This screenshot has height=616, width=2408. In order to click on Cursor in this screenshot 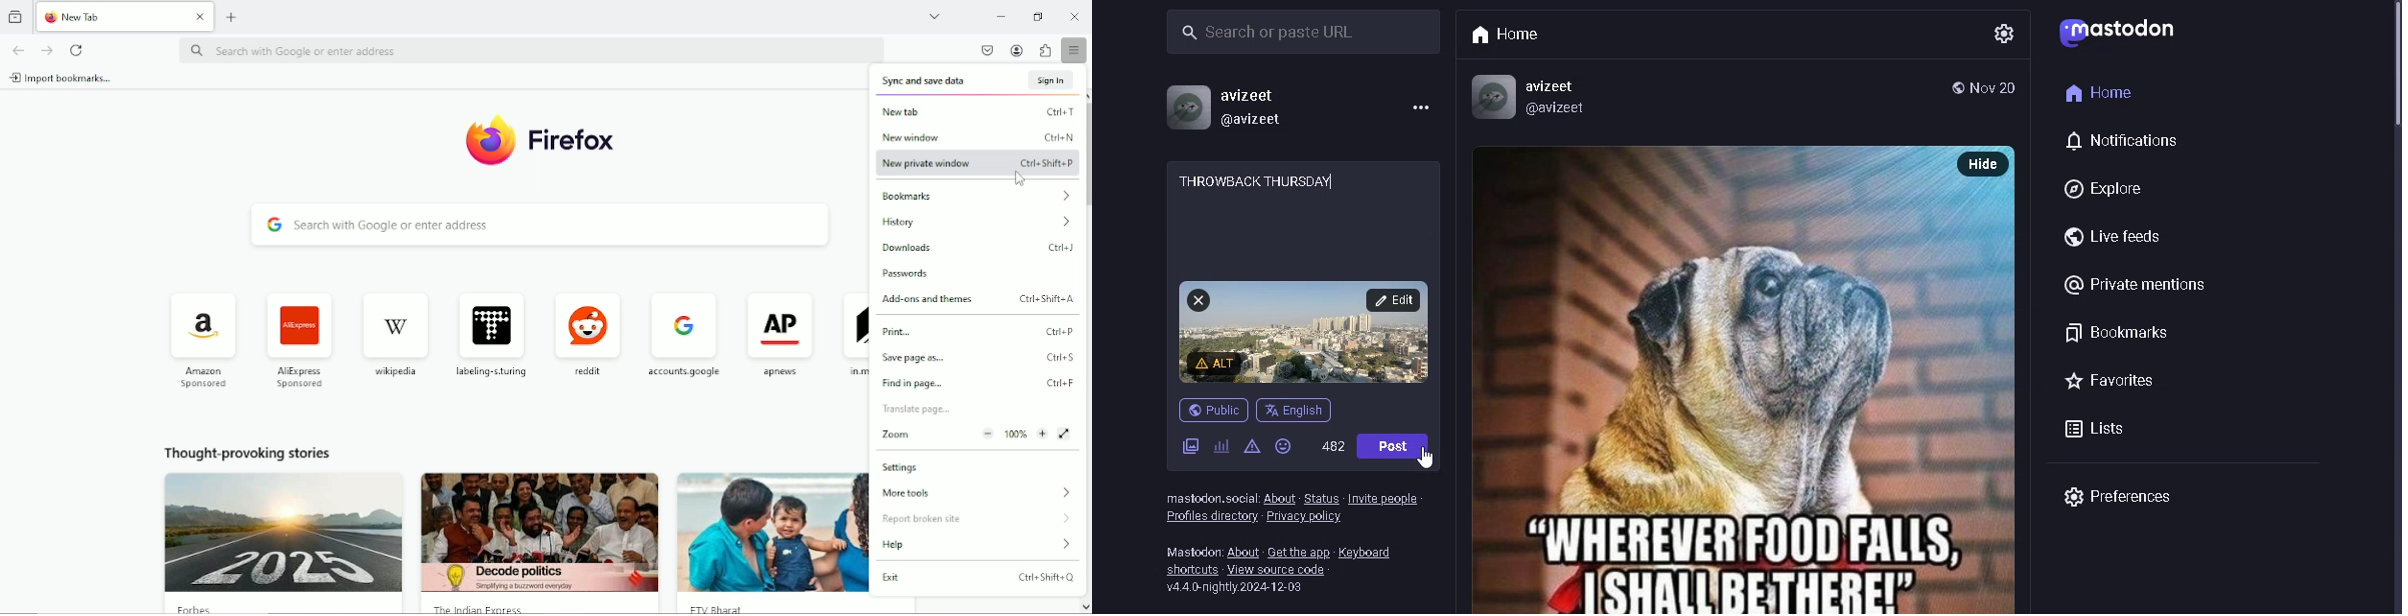, I will do `click(1426, 460)`.